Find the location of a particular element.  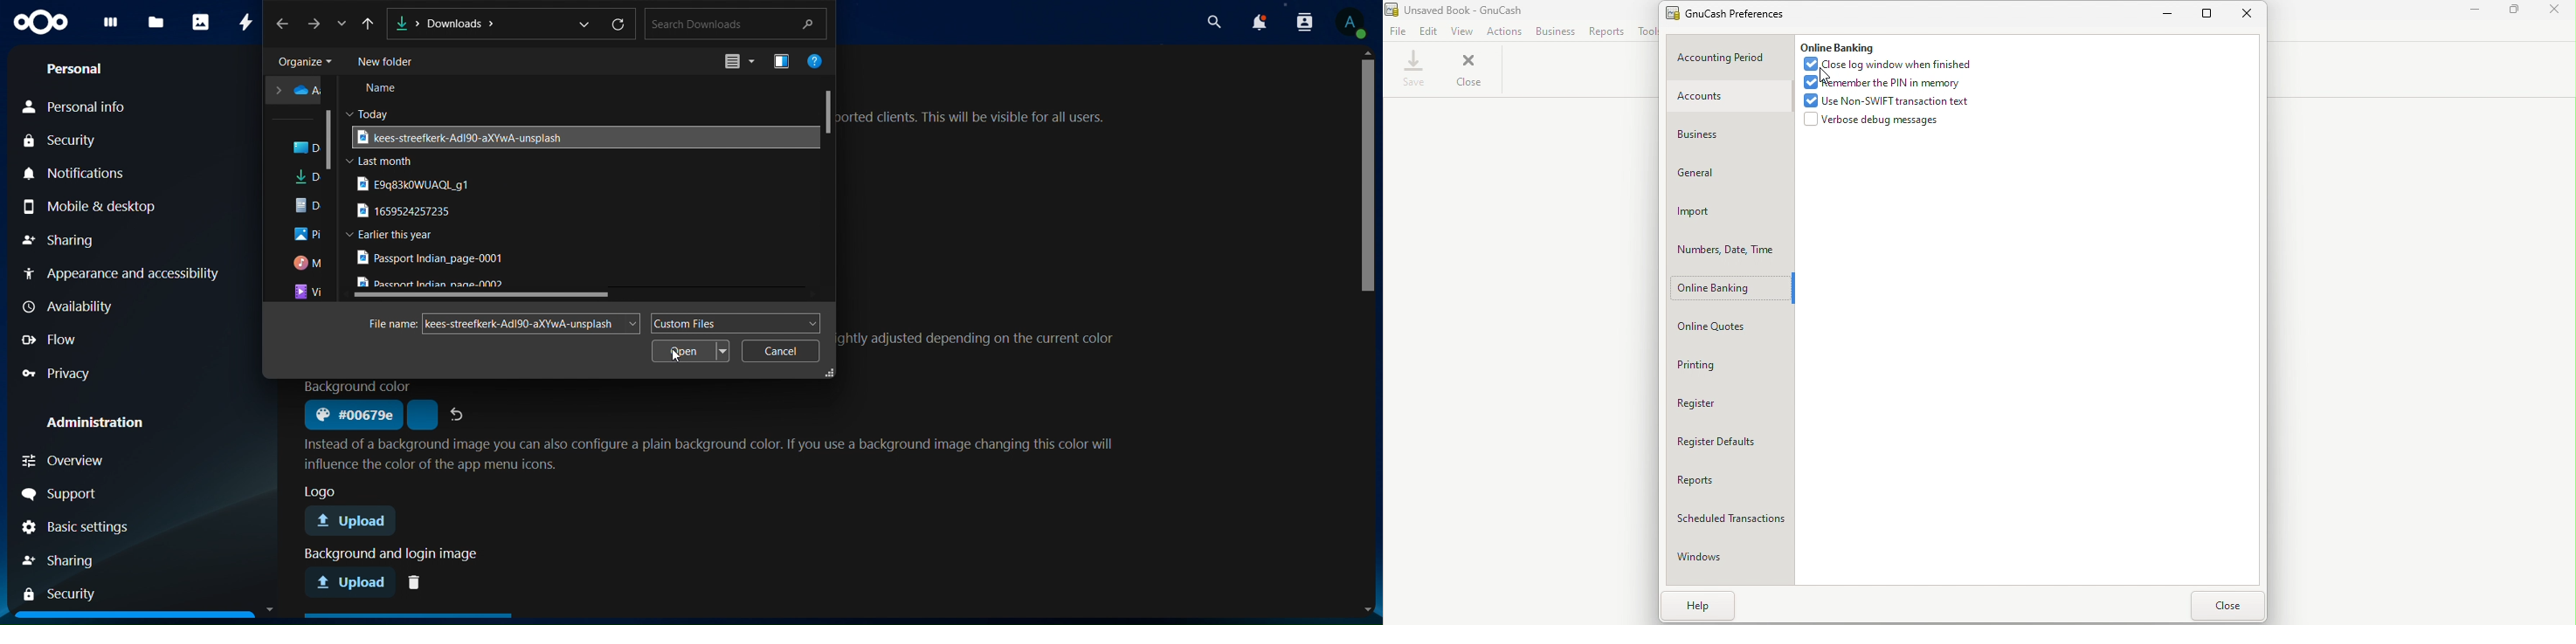

activity is located at coordinates (247, 21).